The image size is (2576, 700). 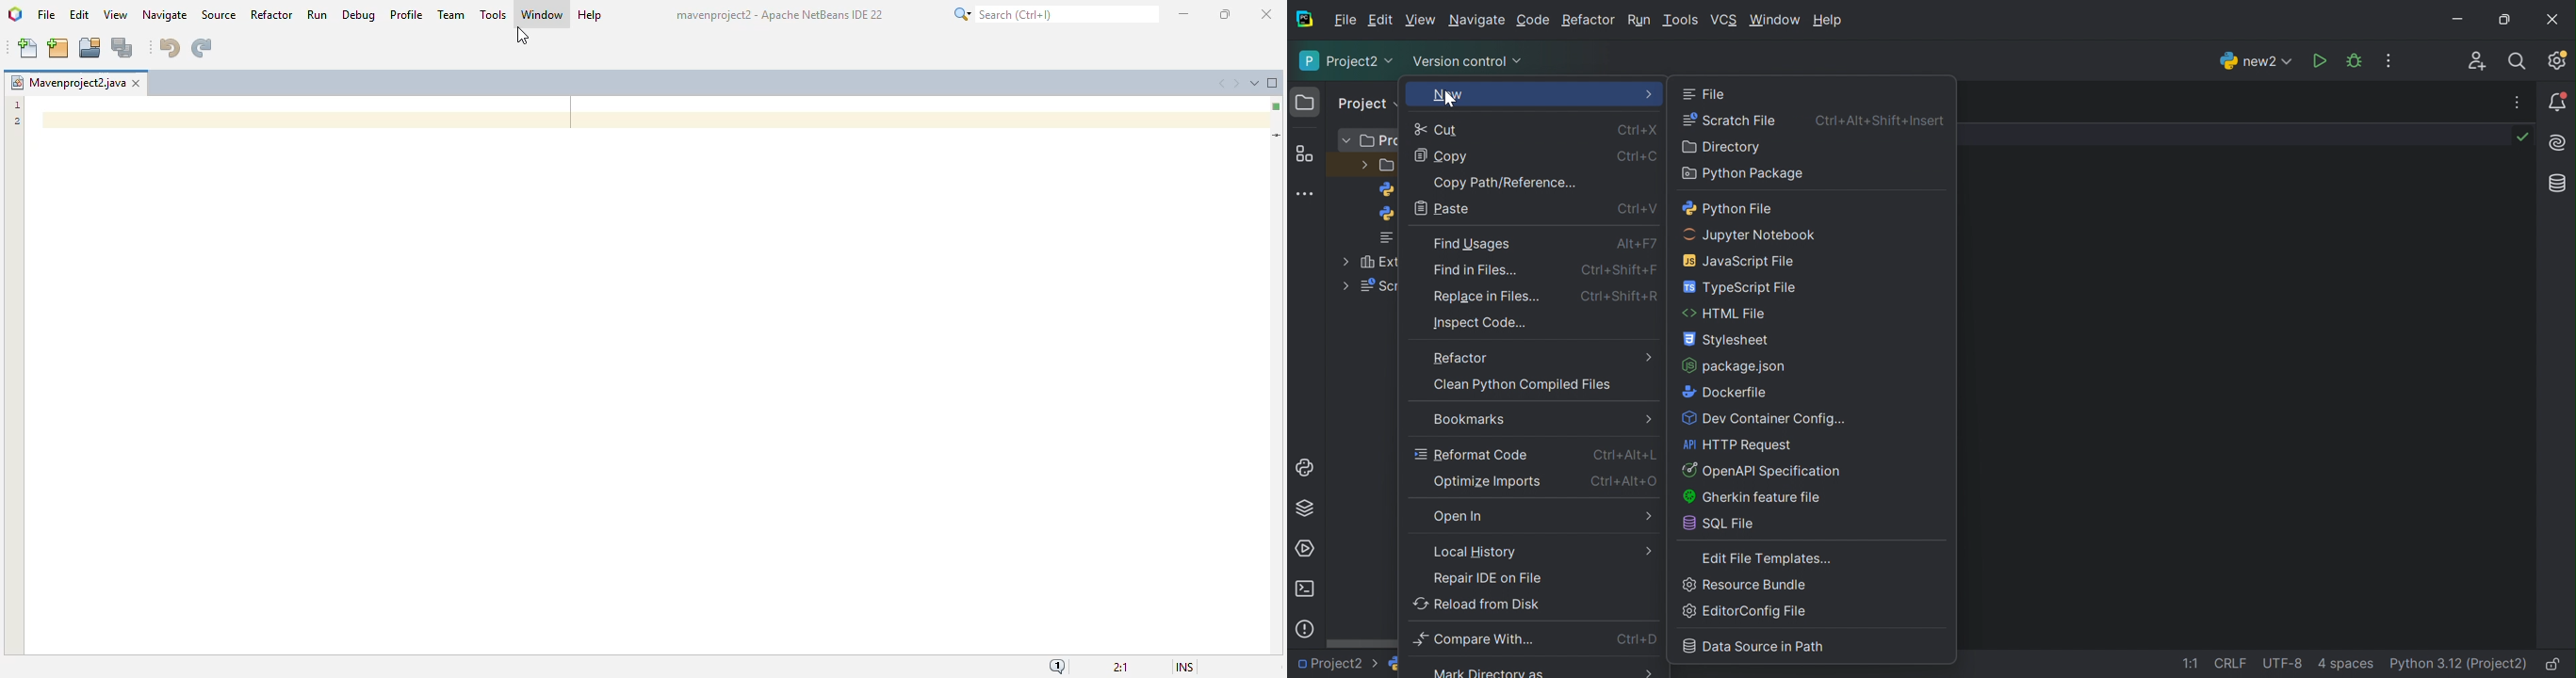 What do you see at coordinates (1638, 131) in the screenshot?
I see `Ctrl+X` at bounding box center [1638, 131].